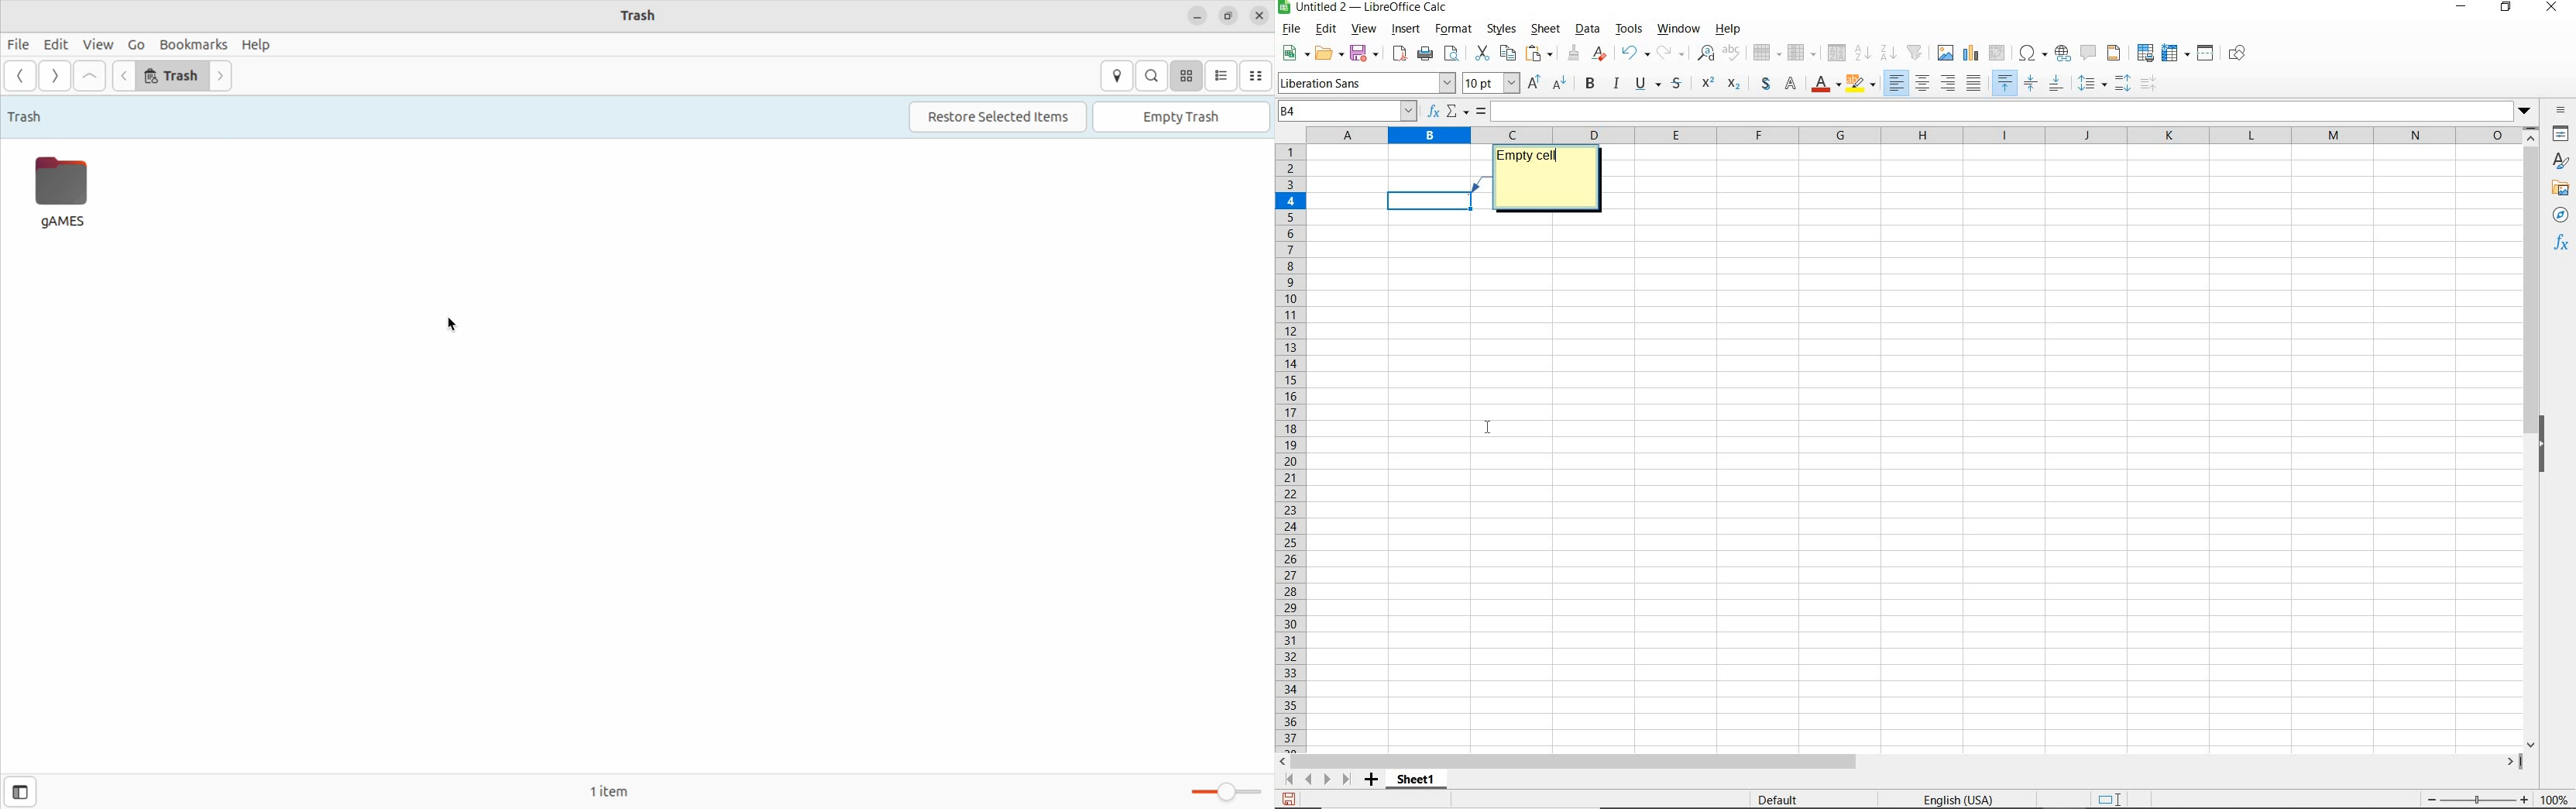  Describe the element at coordinates (2031, 83) in the screenshot. I see `center vertically` at that location.